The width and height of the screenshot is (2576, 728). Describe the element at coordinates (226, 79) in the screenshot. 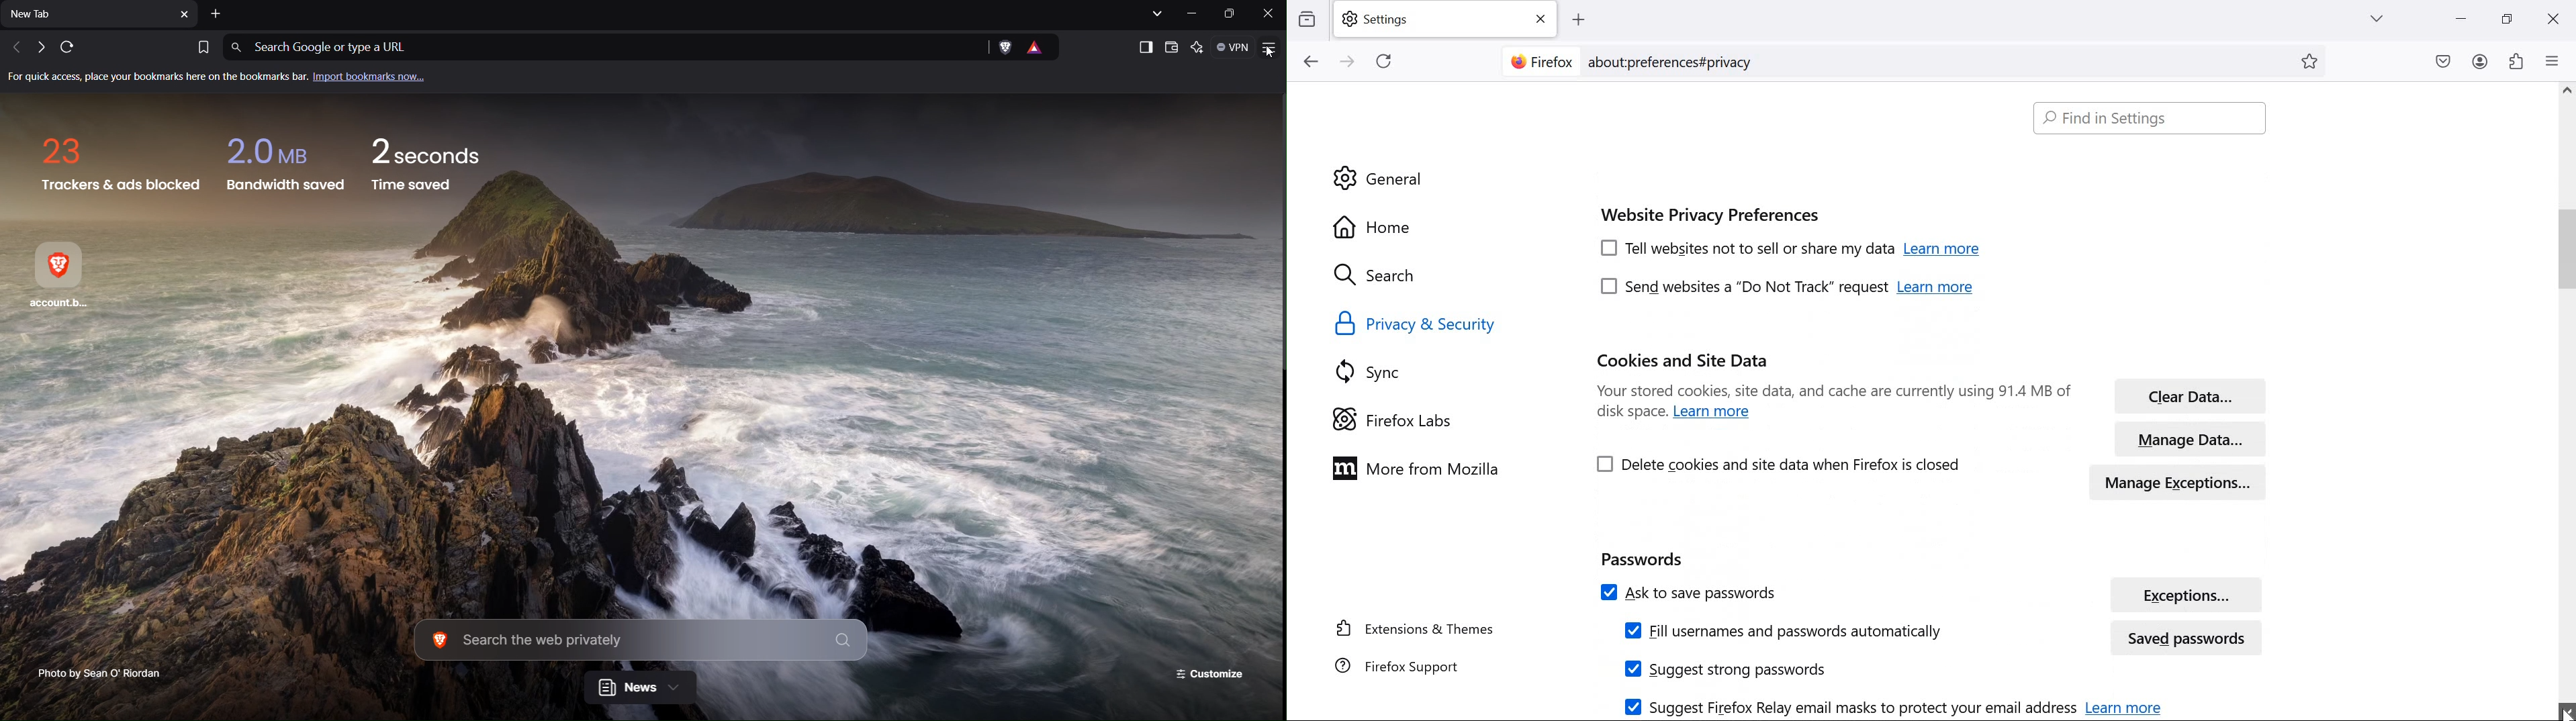

I see `Import Bookmarks message` at that location.